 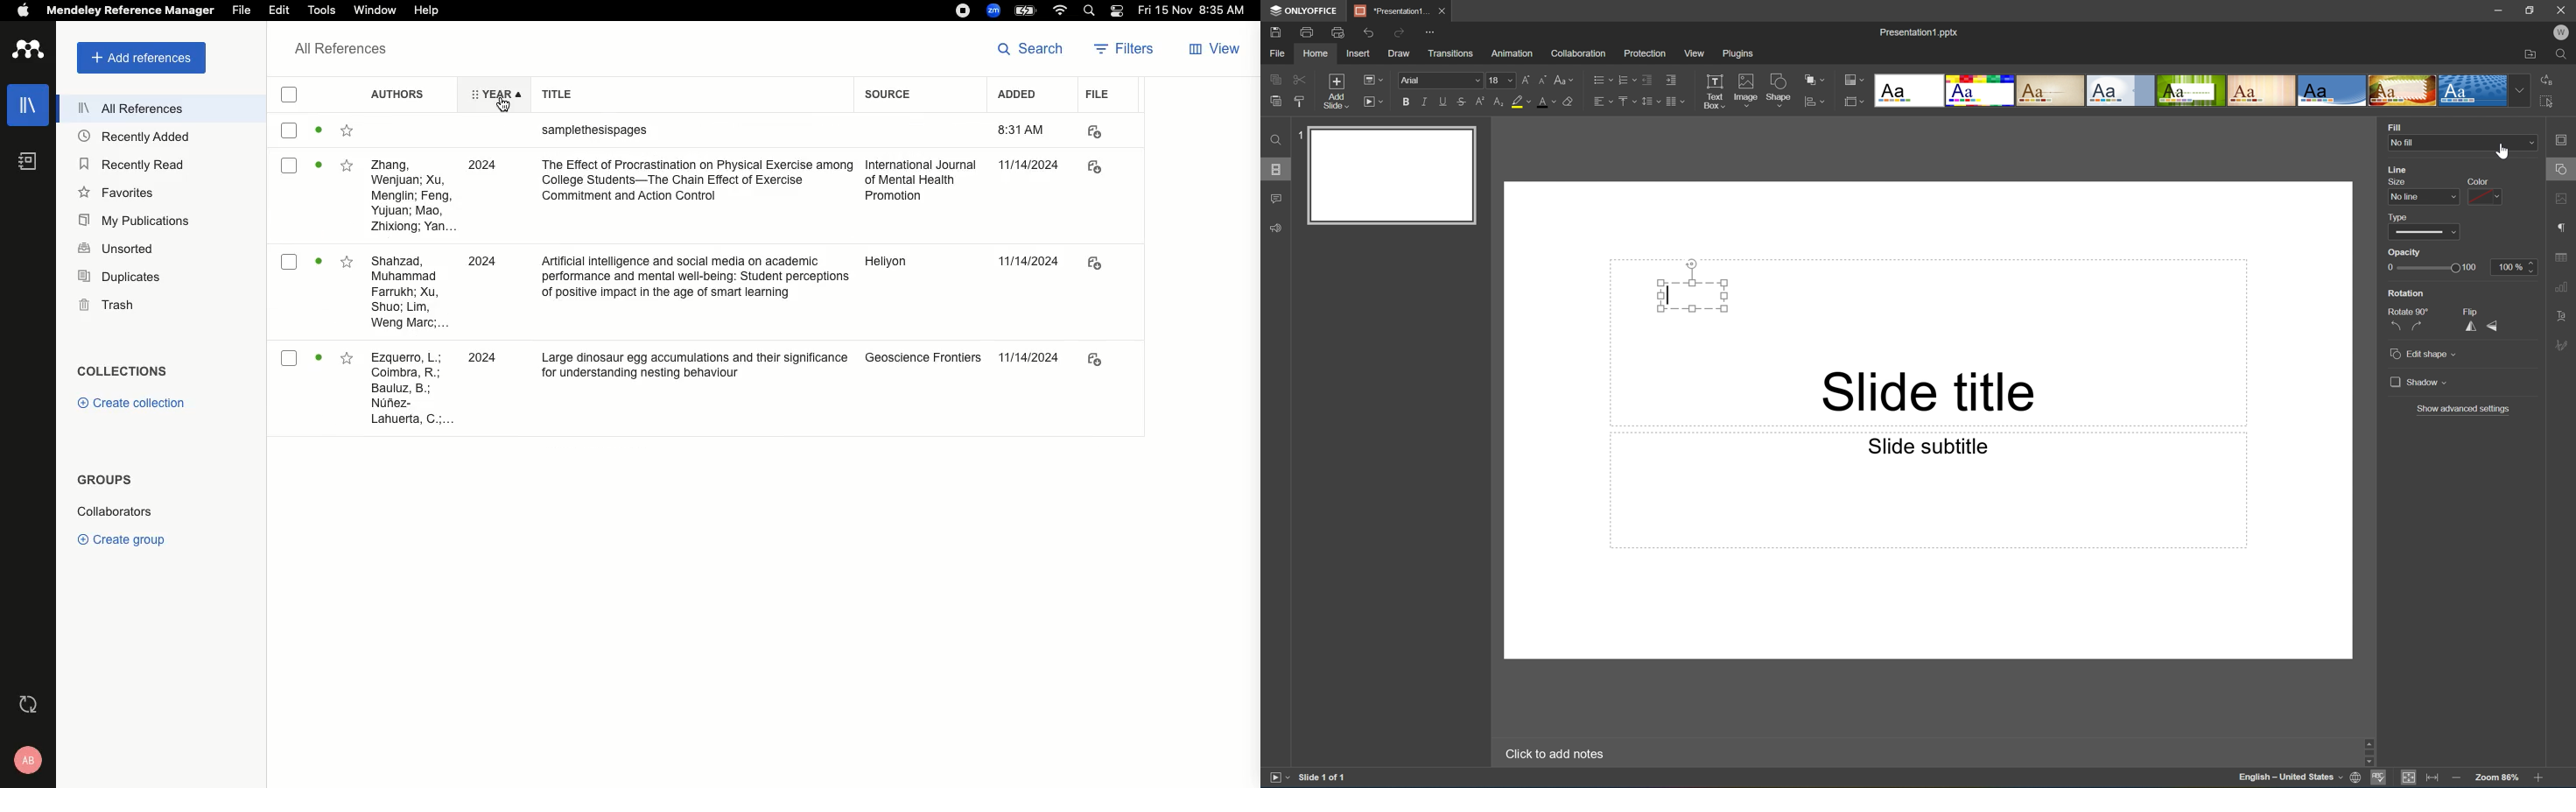 What do you see at coordinates (289, 170) in the screenshot?
I see `select document` at bounding box center [289, 170].